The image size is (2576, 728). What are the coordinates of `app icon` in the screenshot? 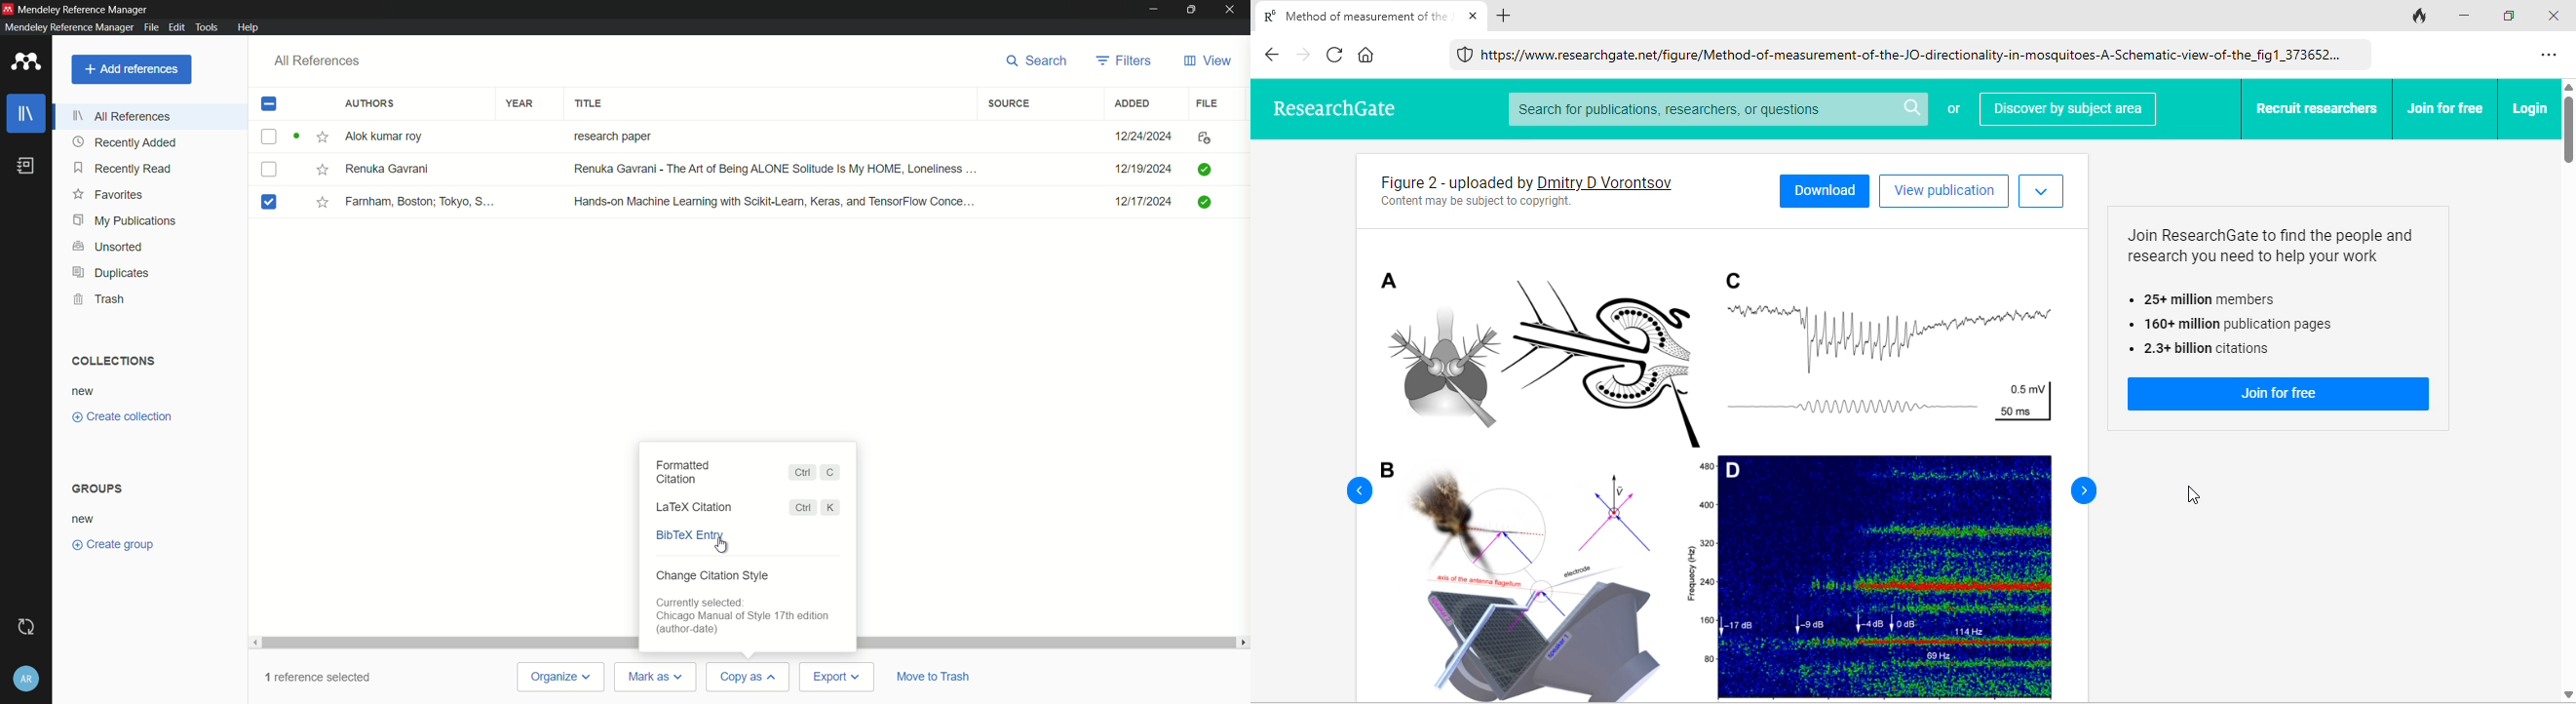 It's located at (26, 61).